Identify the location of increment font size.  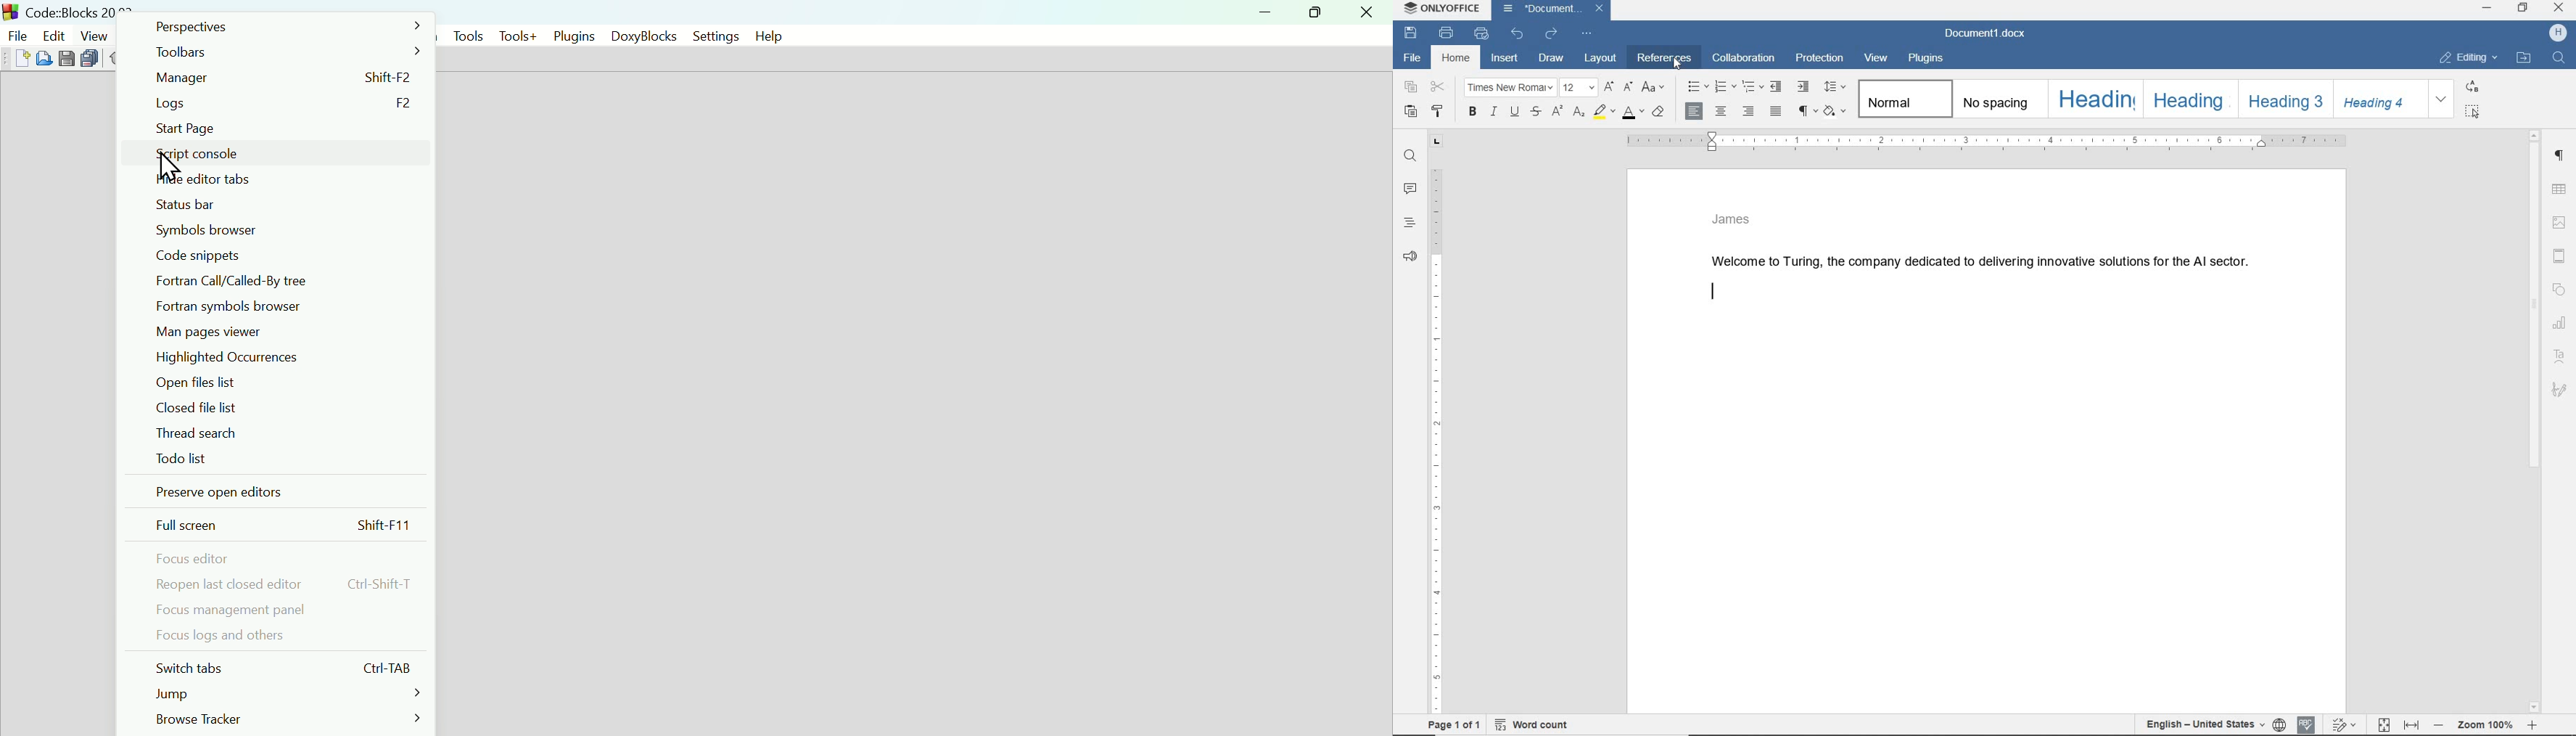
(1610, 87).